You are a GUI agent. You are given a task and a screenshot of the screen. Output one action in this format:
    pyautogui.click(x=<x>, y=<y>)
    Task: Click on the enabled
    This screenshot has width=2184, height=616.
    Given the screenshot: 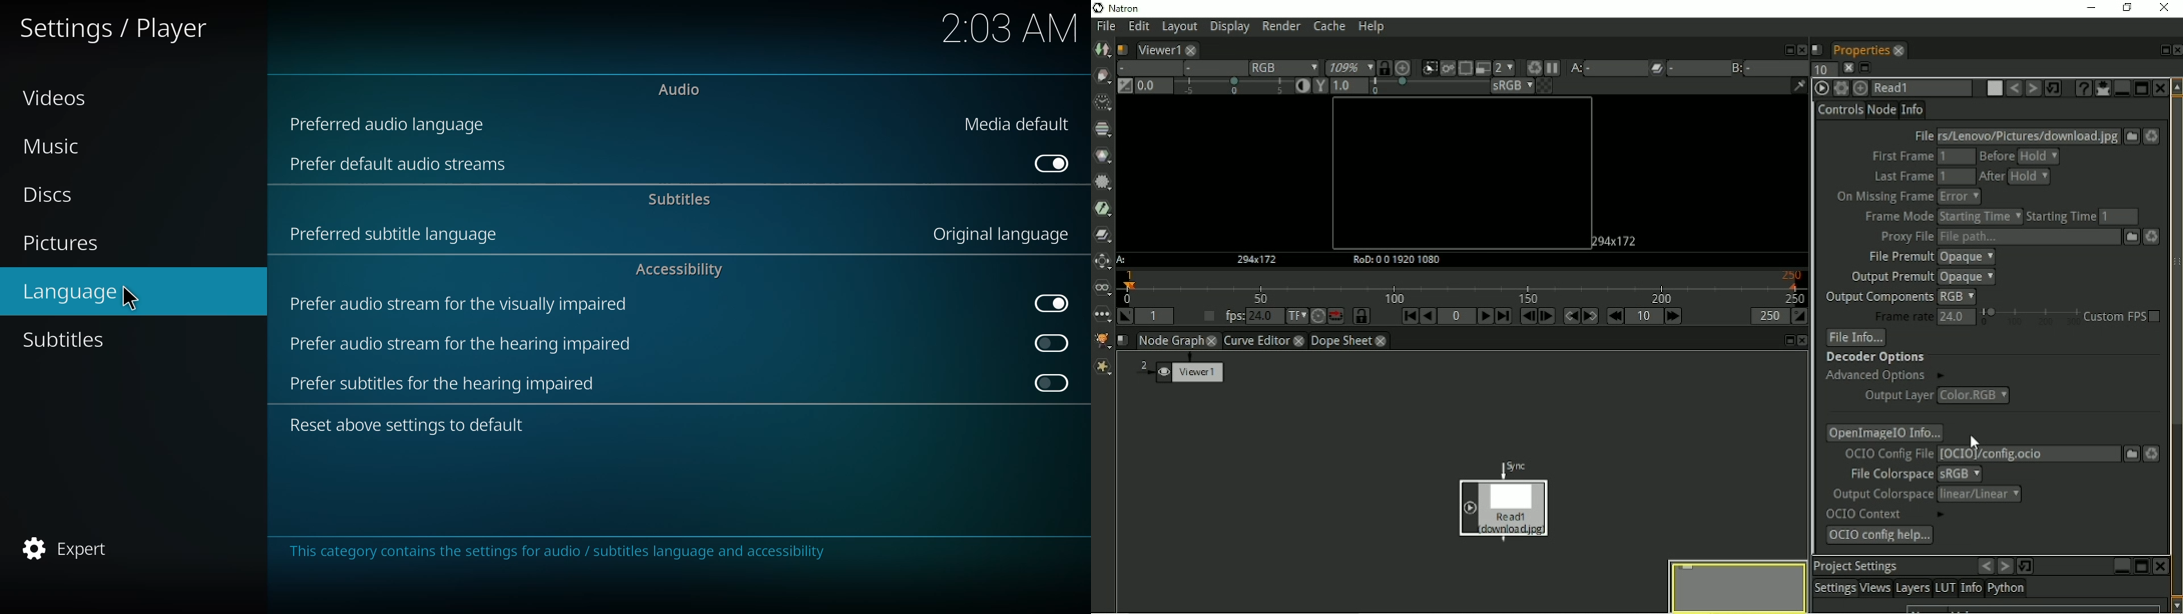 What is the action you would take?
    pyautogui.click(x=1049, y=301)
    